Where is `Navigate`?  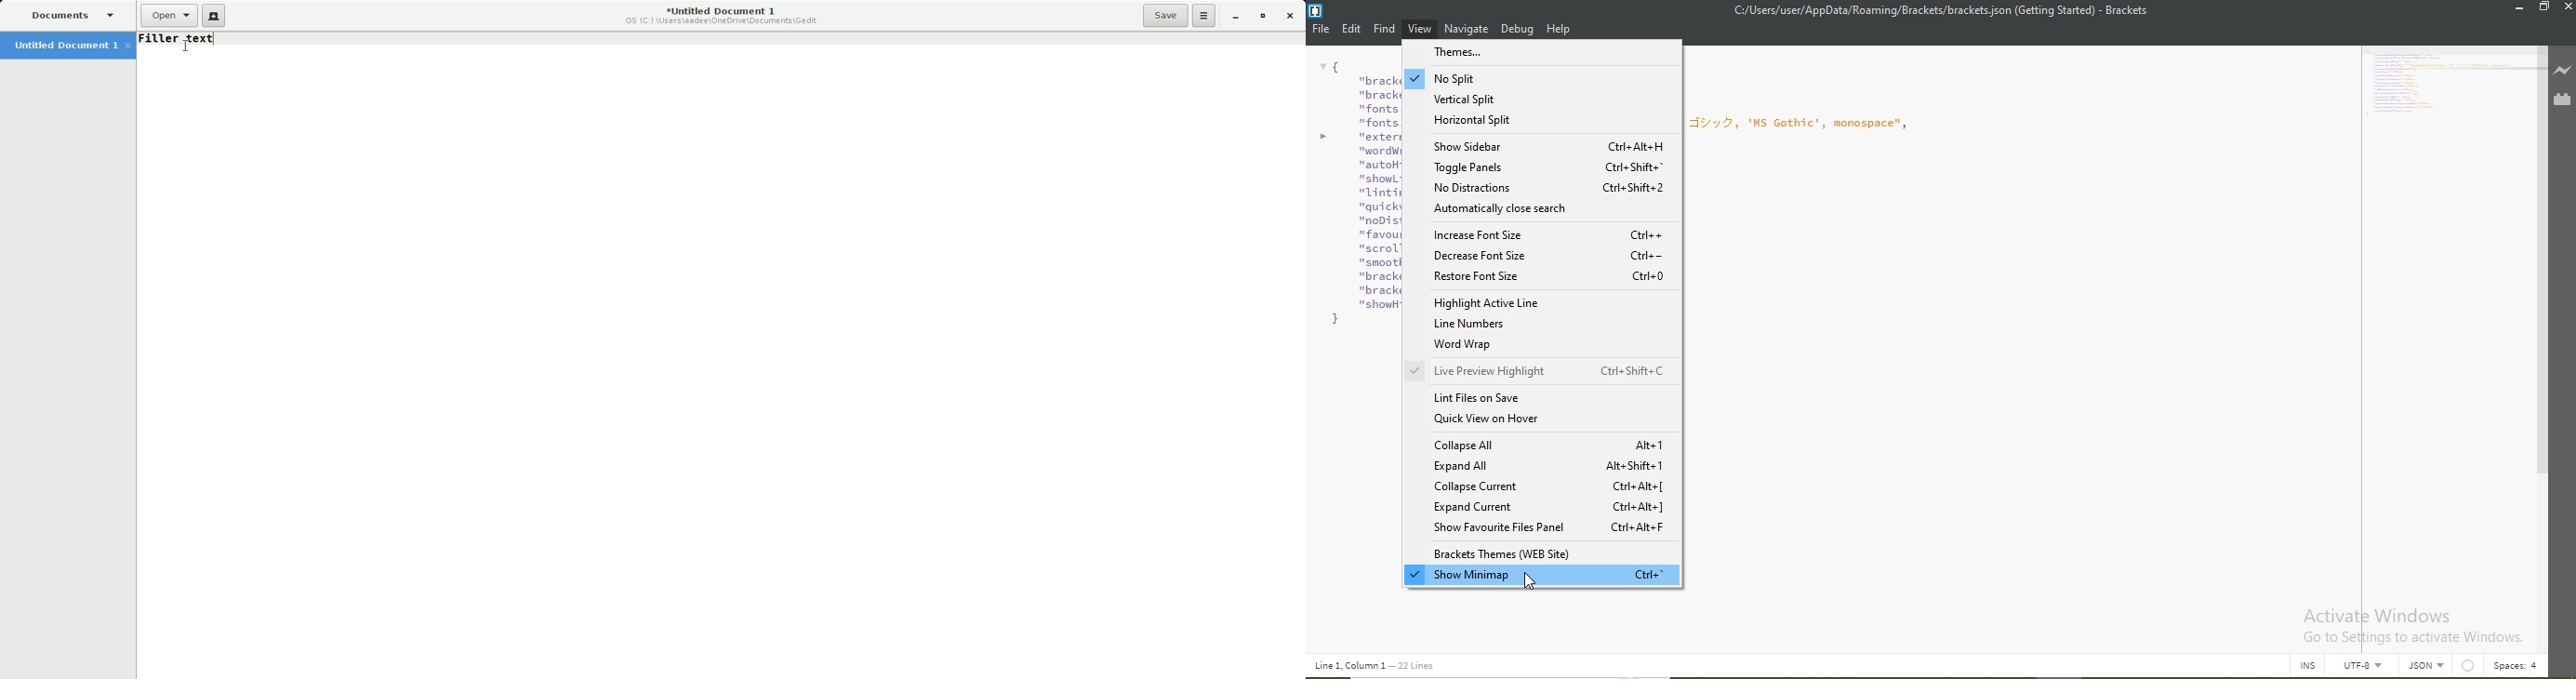 Navigate is located at coordinates (1467, 29).